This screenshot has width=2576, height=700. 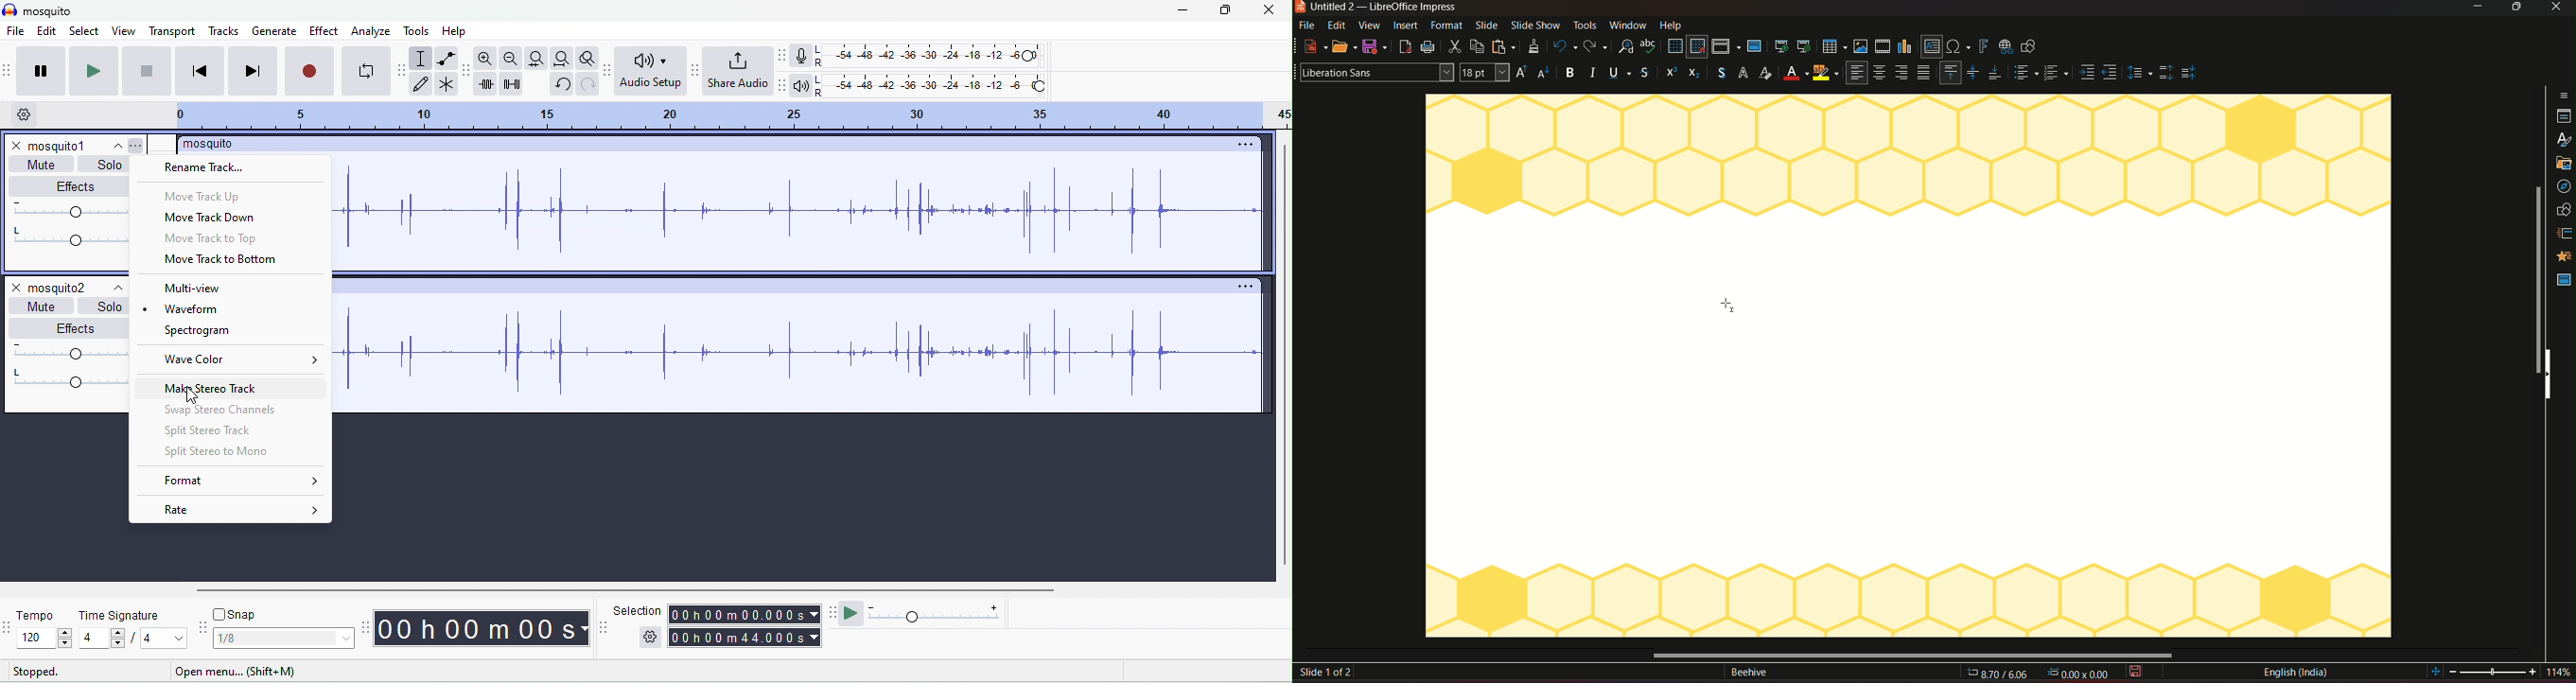 What do you see at coordinates (561, 59) in the screenshot?
I see `fit to project width` at bounding box center [561, 59].